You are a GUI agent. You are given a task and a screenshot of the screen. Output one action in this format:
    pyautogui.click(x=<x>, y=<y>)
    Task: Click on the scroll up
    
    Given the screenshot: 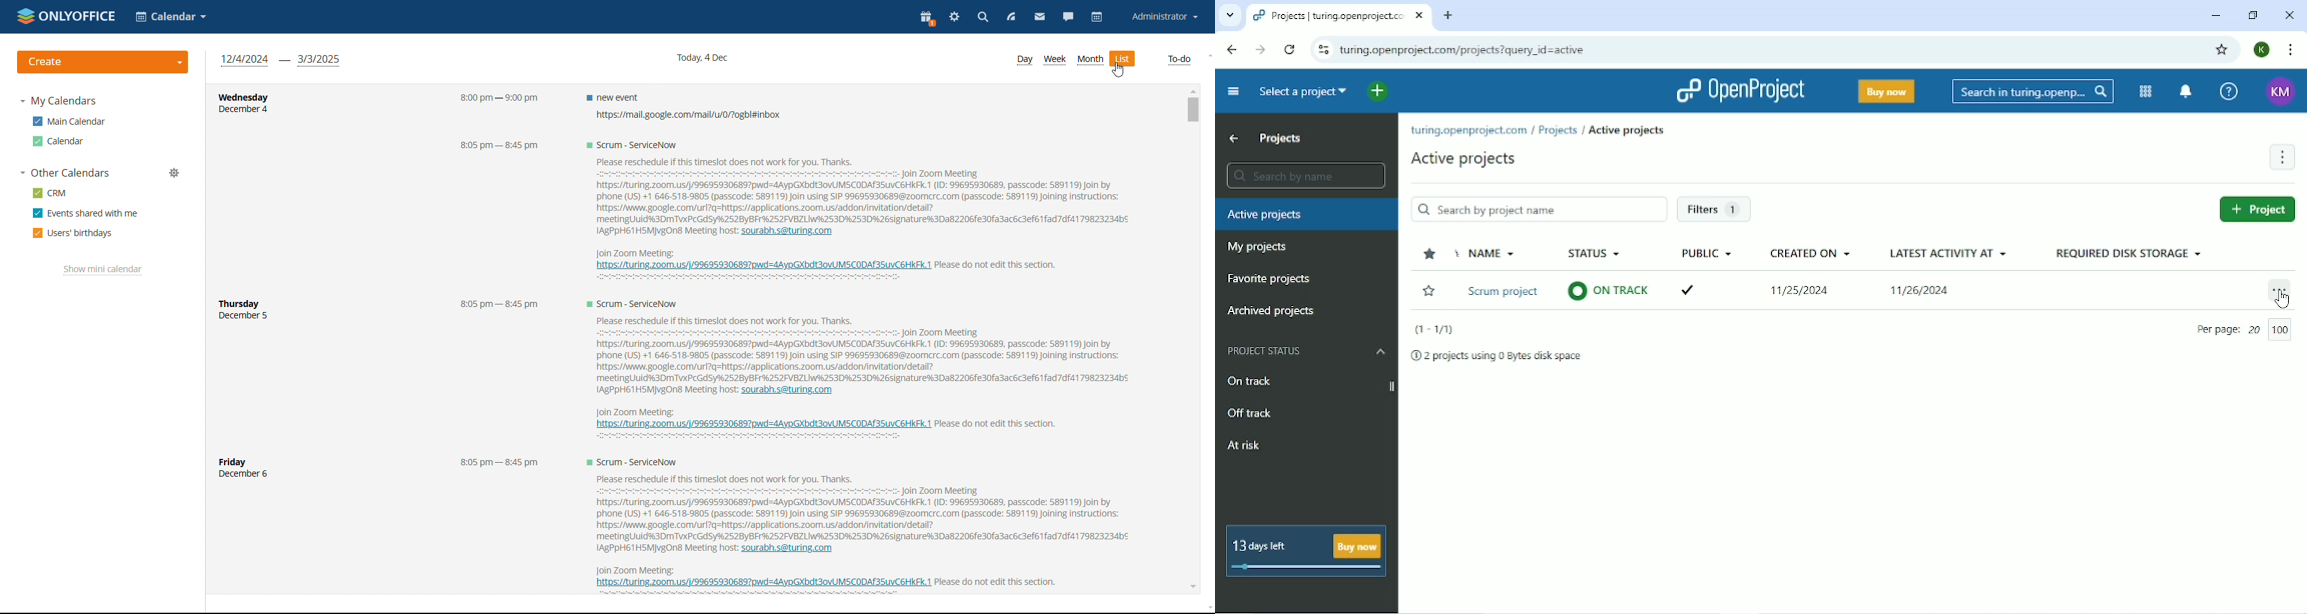 What is the action you would take?
    pyautogui.click(x=1208, y=55)
    